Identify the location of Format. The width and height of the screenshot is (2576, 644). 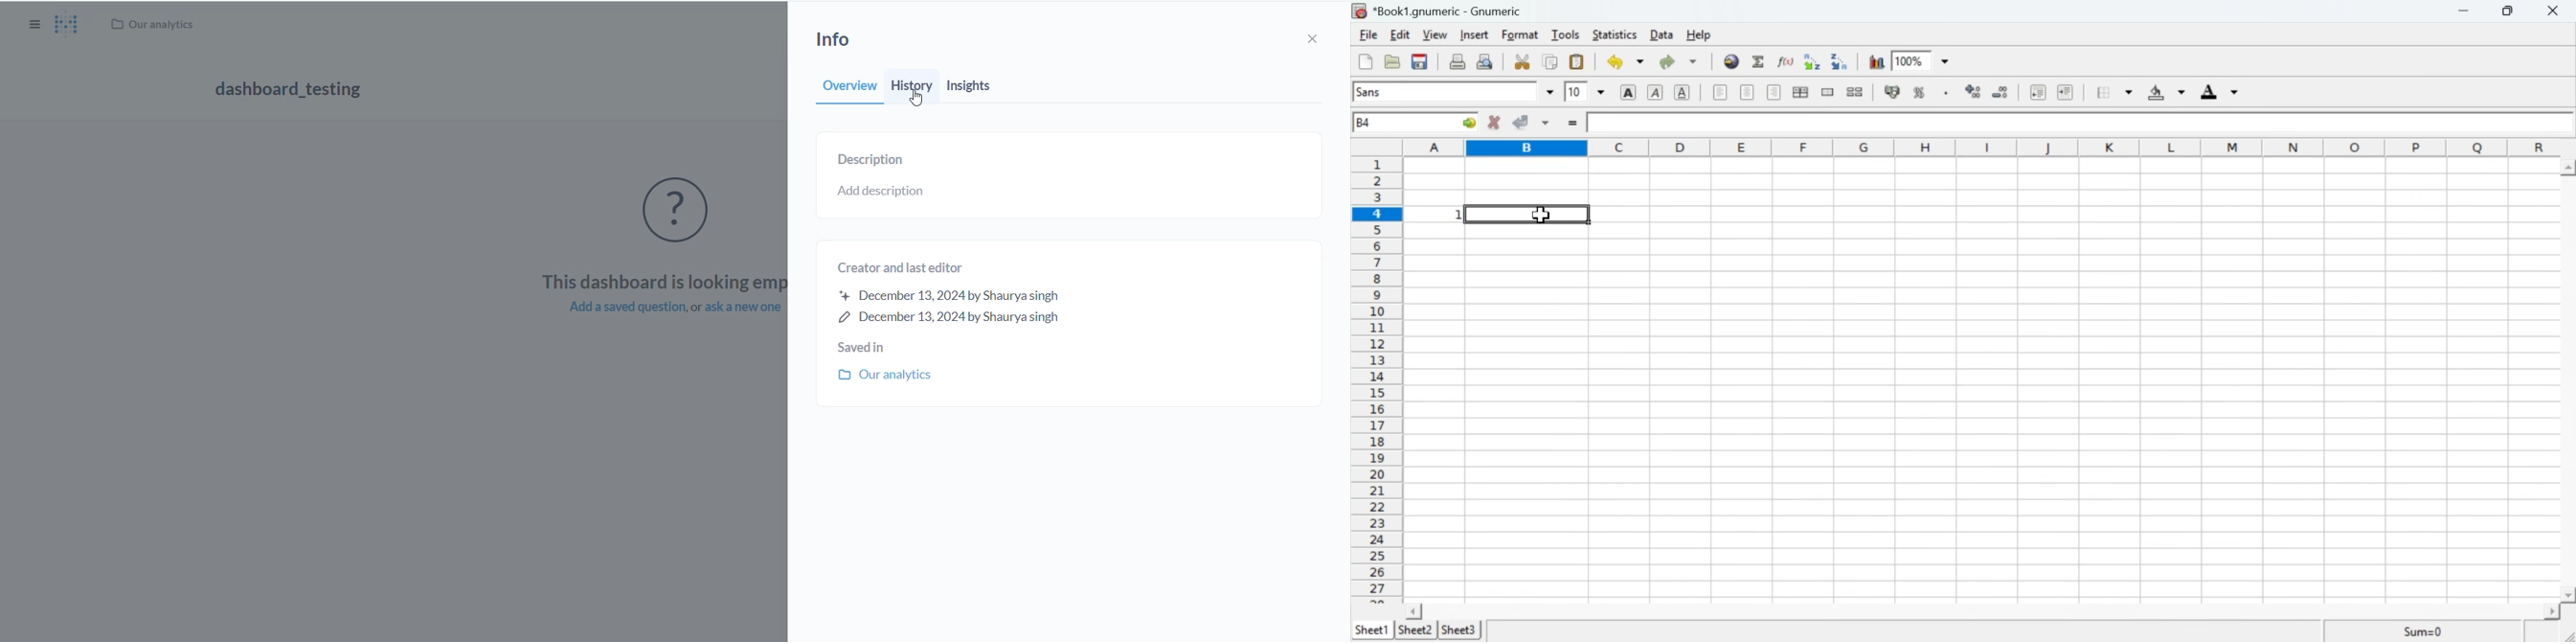
(1521, 35).